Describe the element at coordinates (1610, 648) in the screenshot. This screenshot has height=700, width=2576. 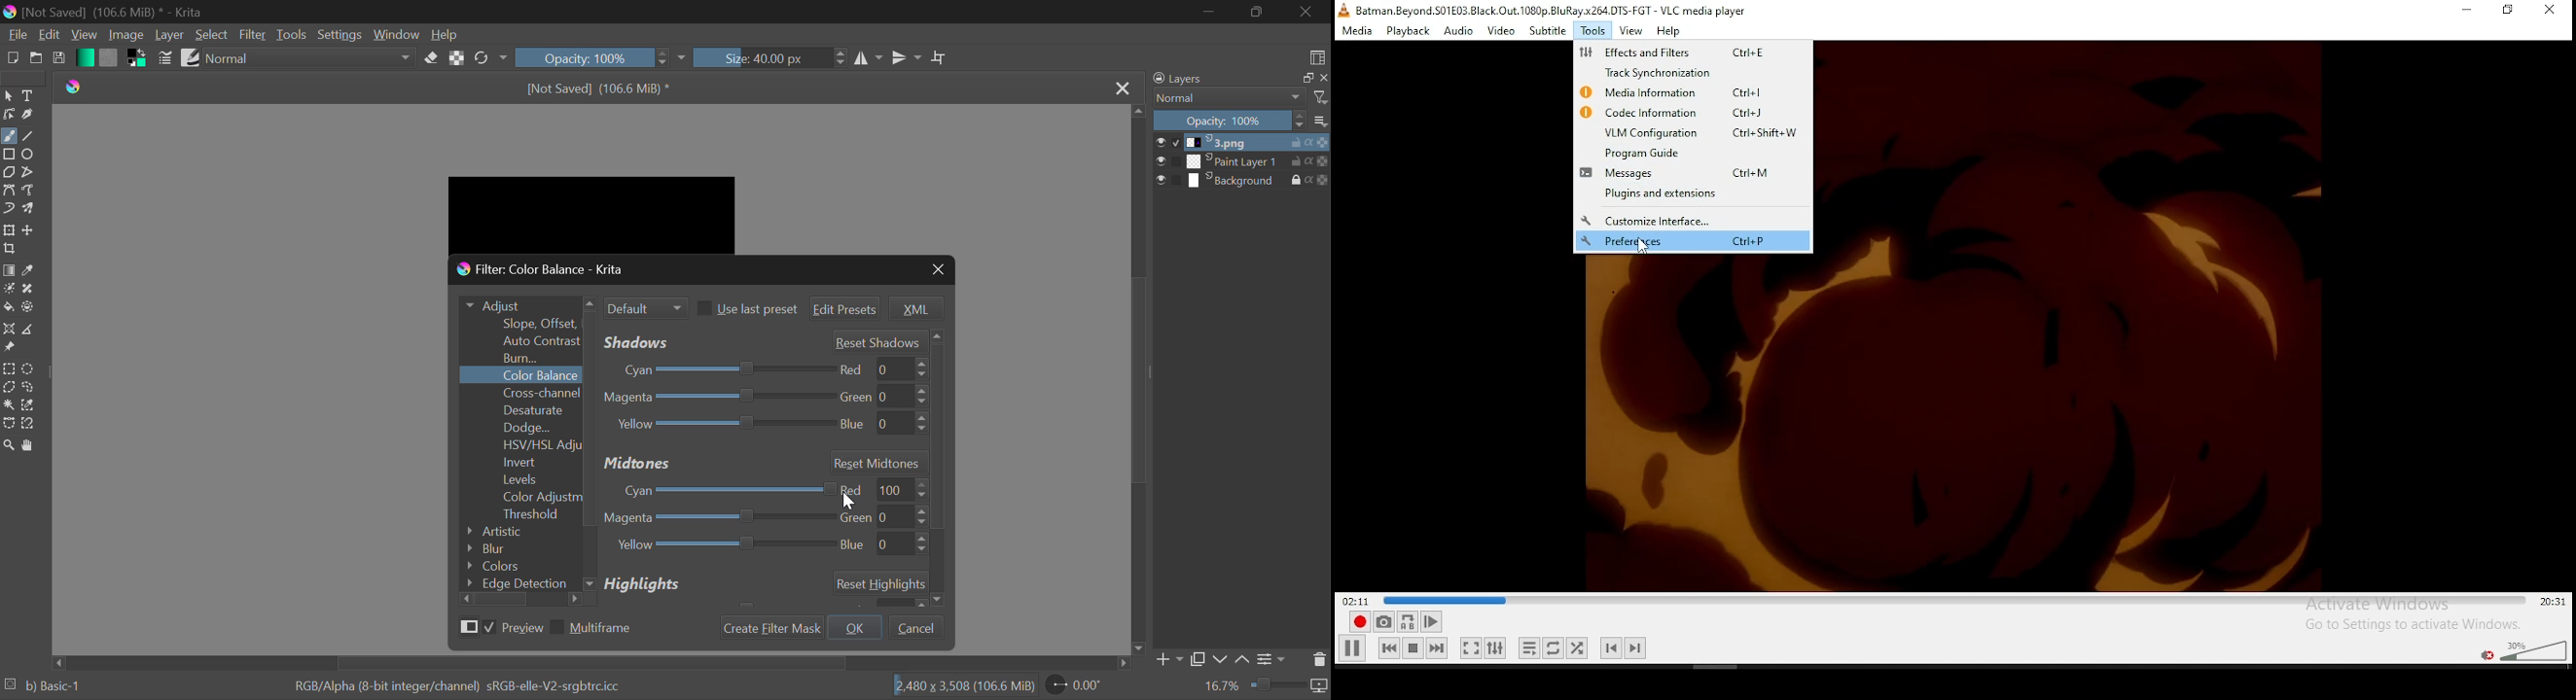
I see `previous chapter` at that location.